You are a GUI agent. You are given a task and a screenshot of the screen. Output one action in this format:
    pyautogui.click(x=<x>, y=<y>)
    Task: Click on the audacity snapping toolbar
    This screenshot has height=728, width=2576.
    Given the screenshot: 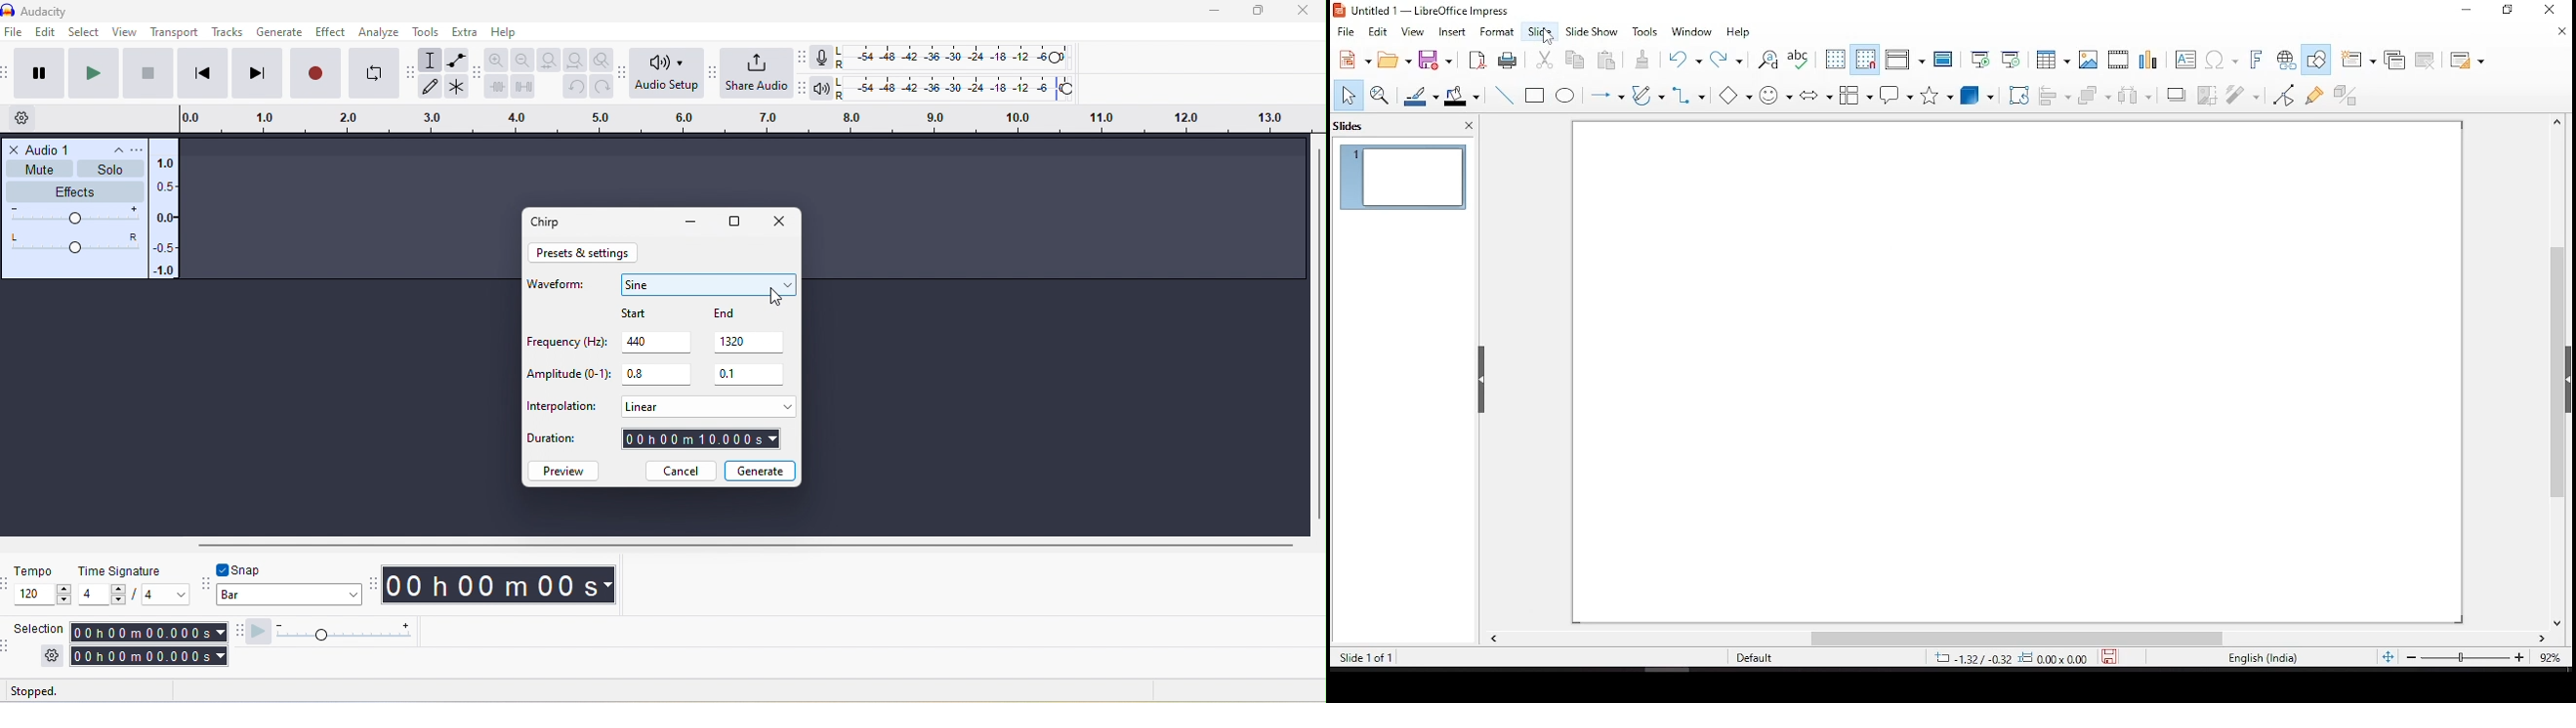 What is the action you would take?
    pyautogui.click(x=207, y=581)
    